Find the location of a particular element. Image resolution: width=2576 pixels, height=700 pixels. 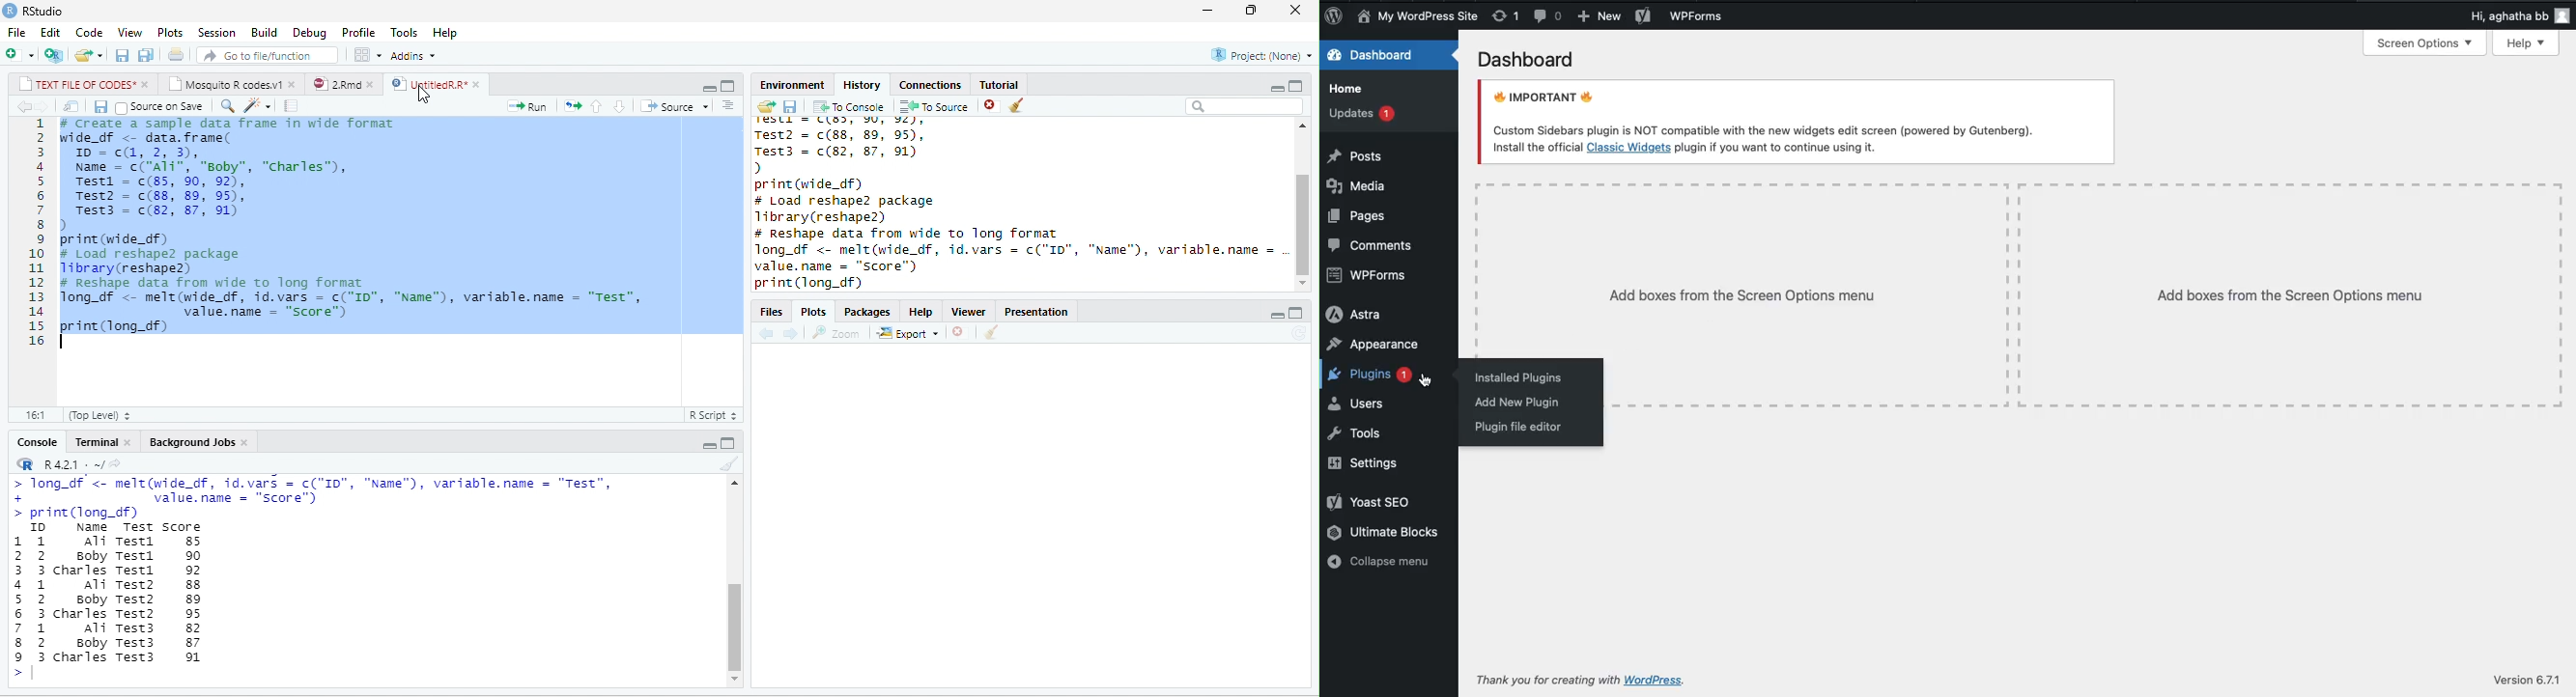

Home is located at coordinates (1346, 88).